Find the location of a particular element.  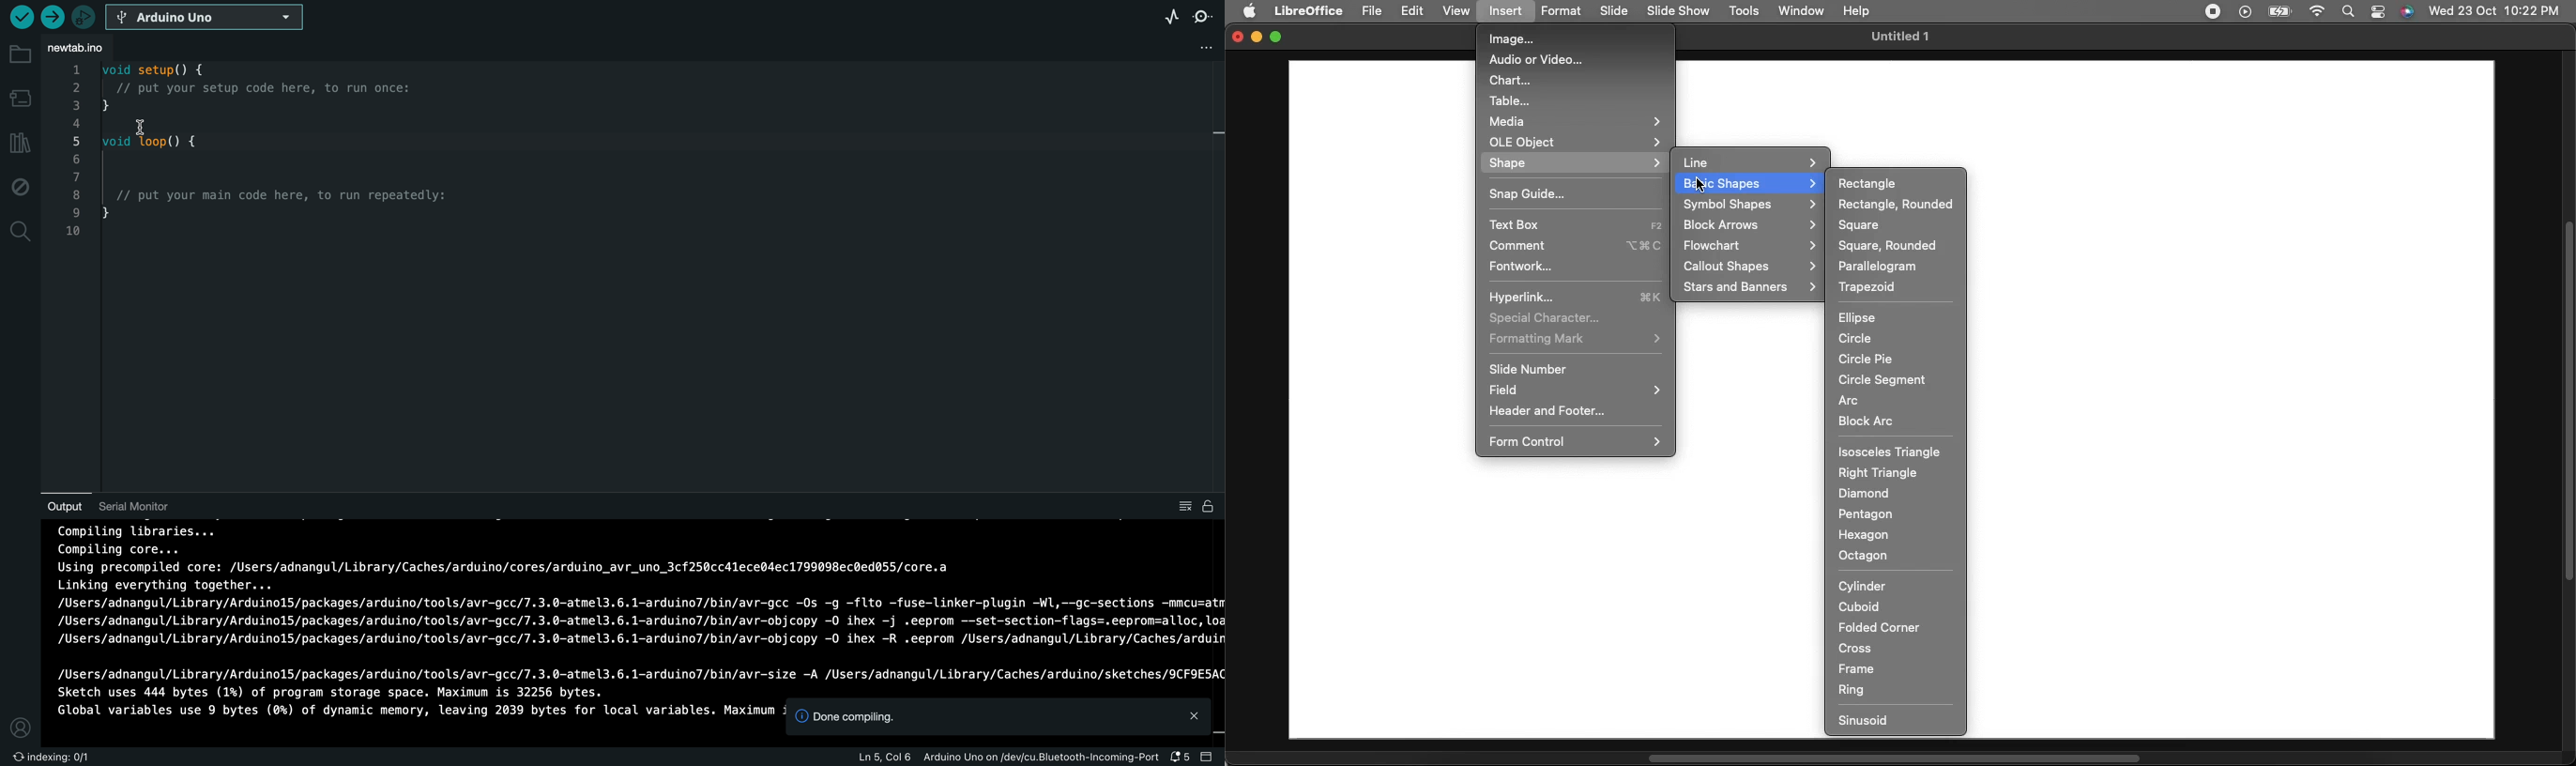

Hyperlink is located at coordinates (1575, 298).